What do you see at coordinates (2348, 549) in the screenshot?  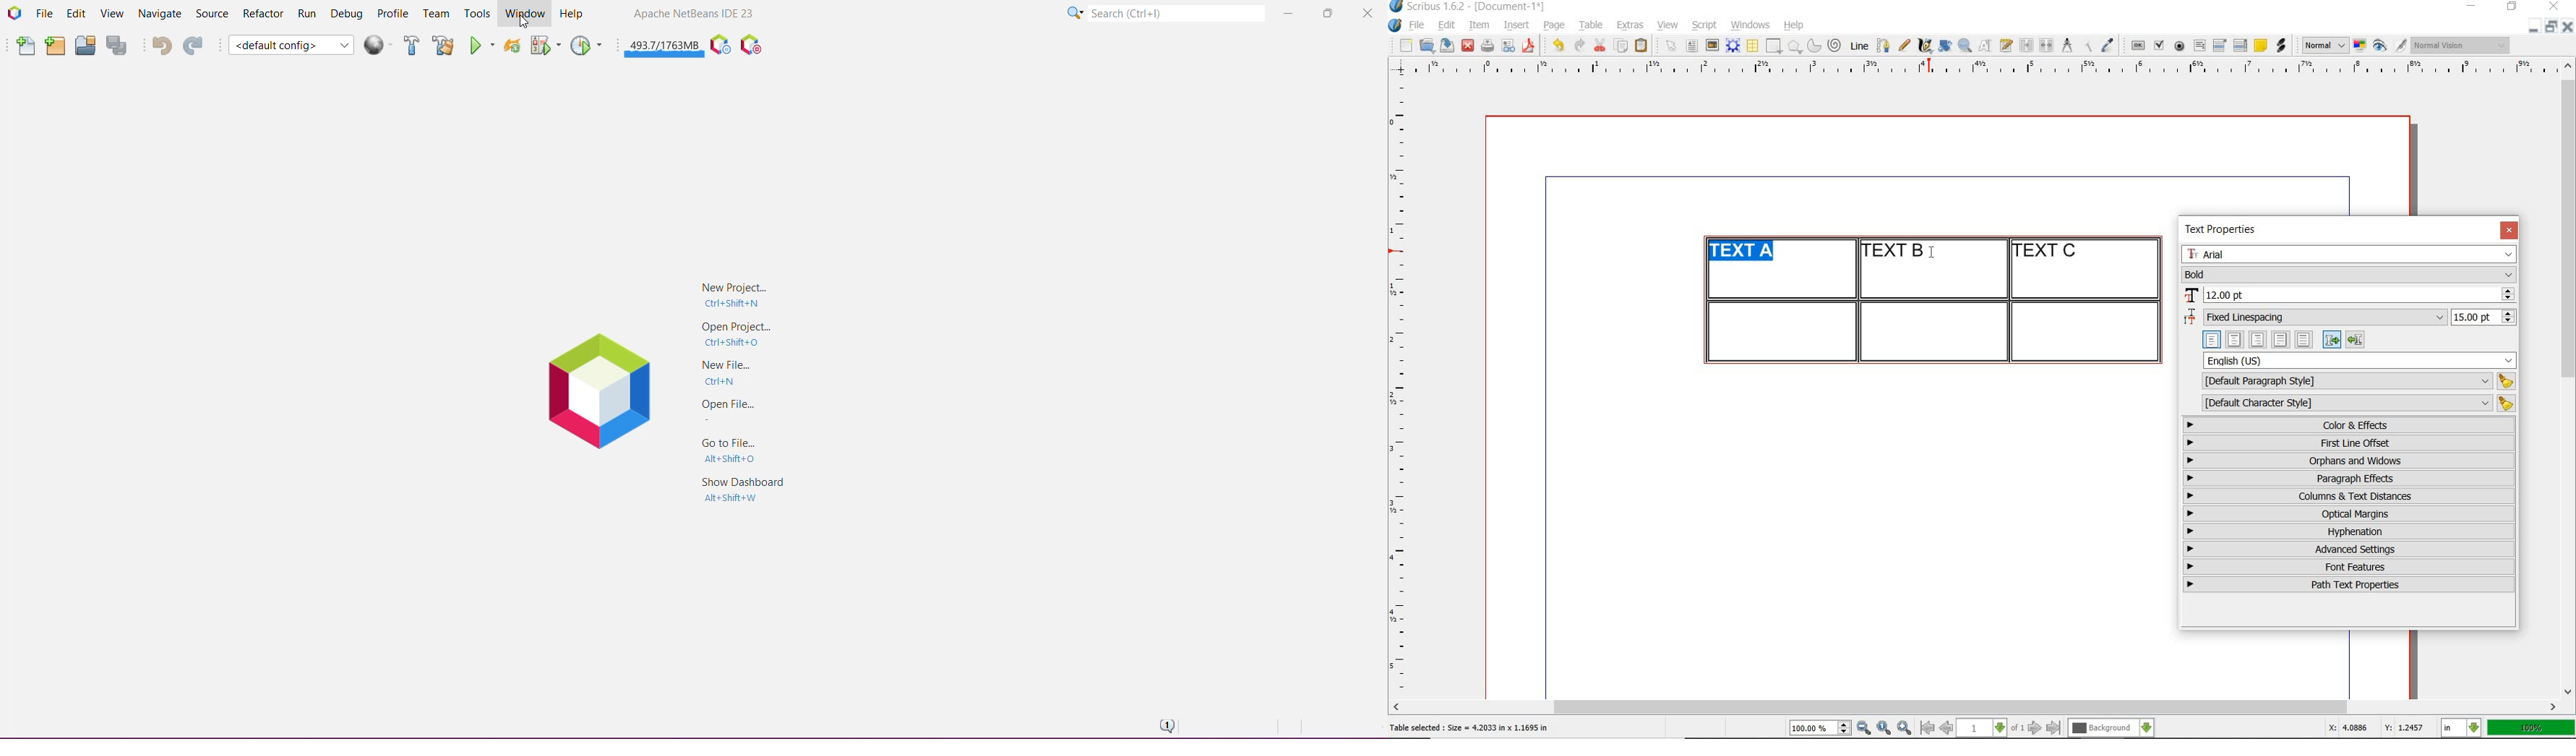 I see `advanced settings` at bounding box center [2348, 549].